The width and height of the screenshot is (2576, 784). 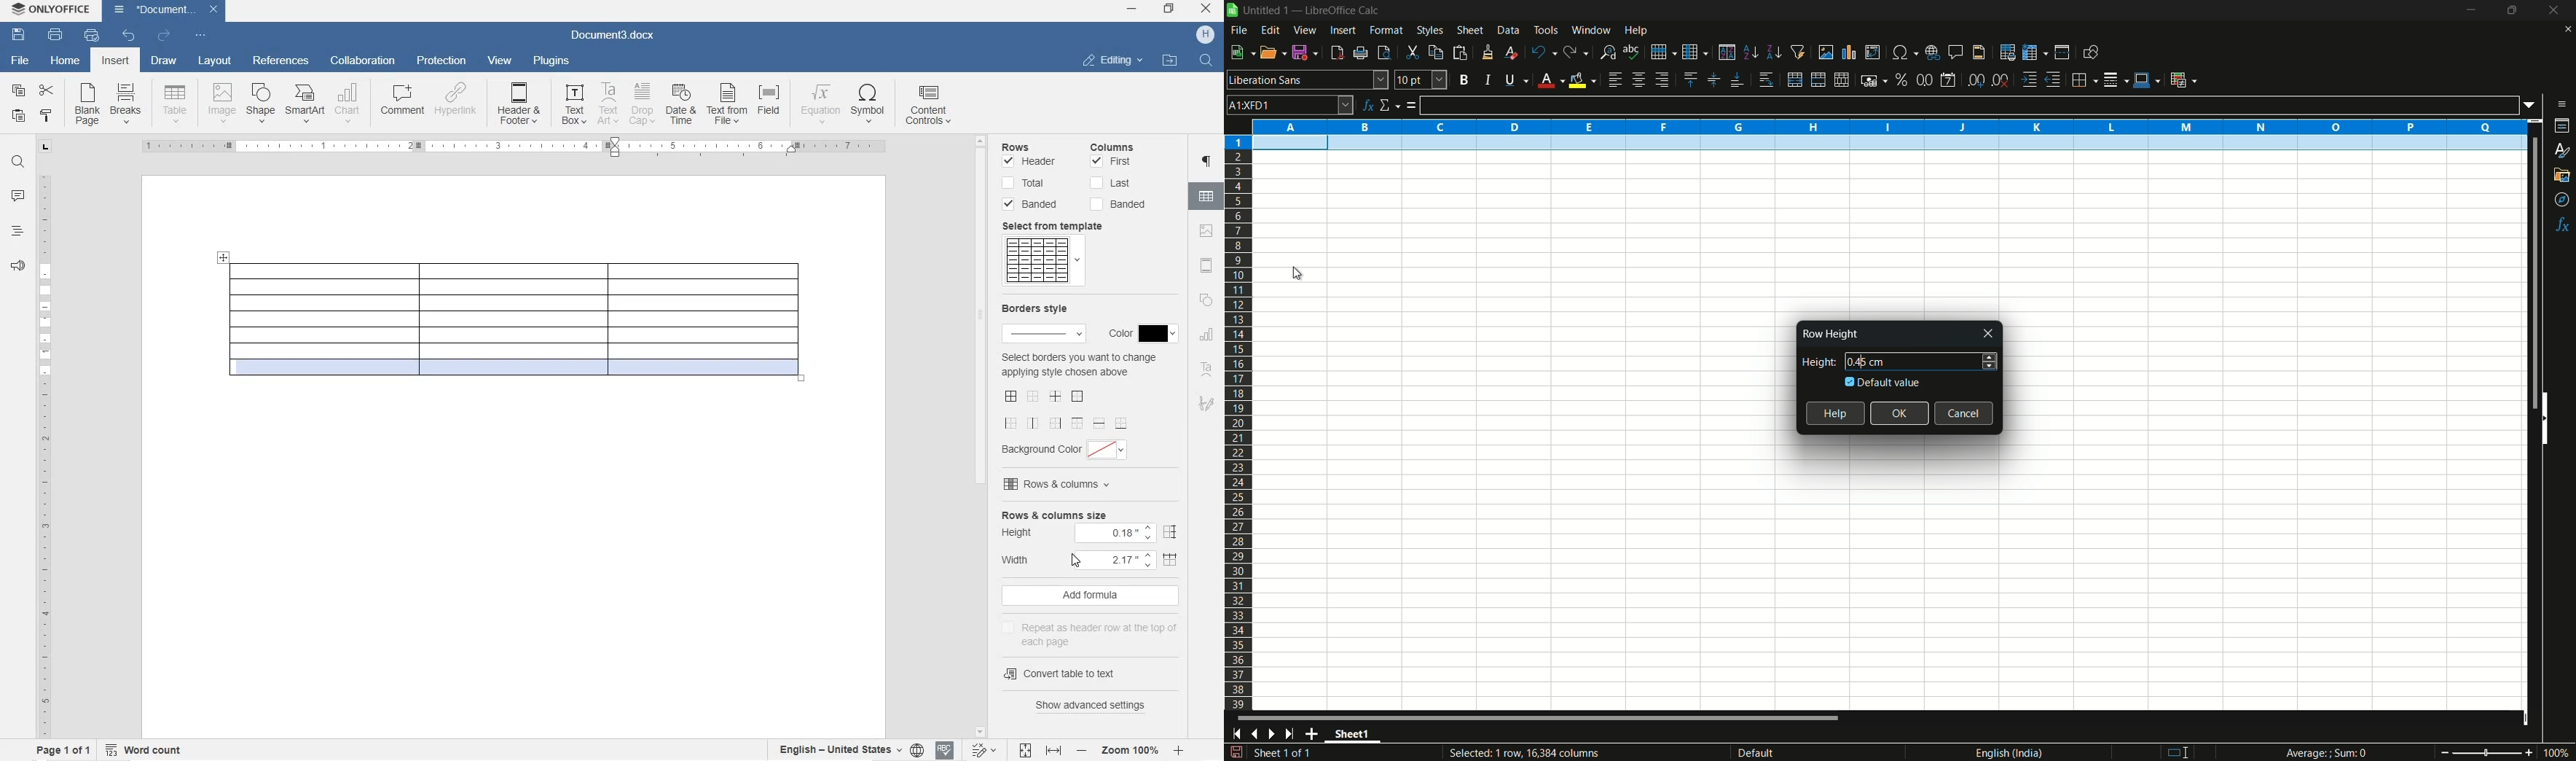 What do you see at coordinates (1270, 30) in the screenshot?
I see `edit menu` at bounding box center [1270, 30].